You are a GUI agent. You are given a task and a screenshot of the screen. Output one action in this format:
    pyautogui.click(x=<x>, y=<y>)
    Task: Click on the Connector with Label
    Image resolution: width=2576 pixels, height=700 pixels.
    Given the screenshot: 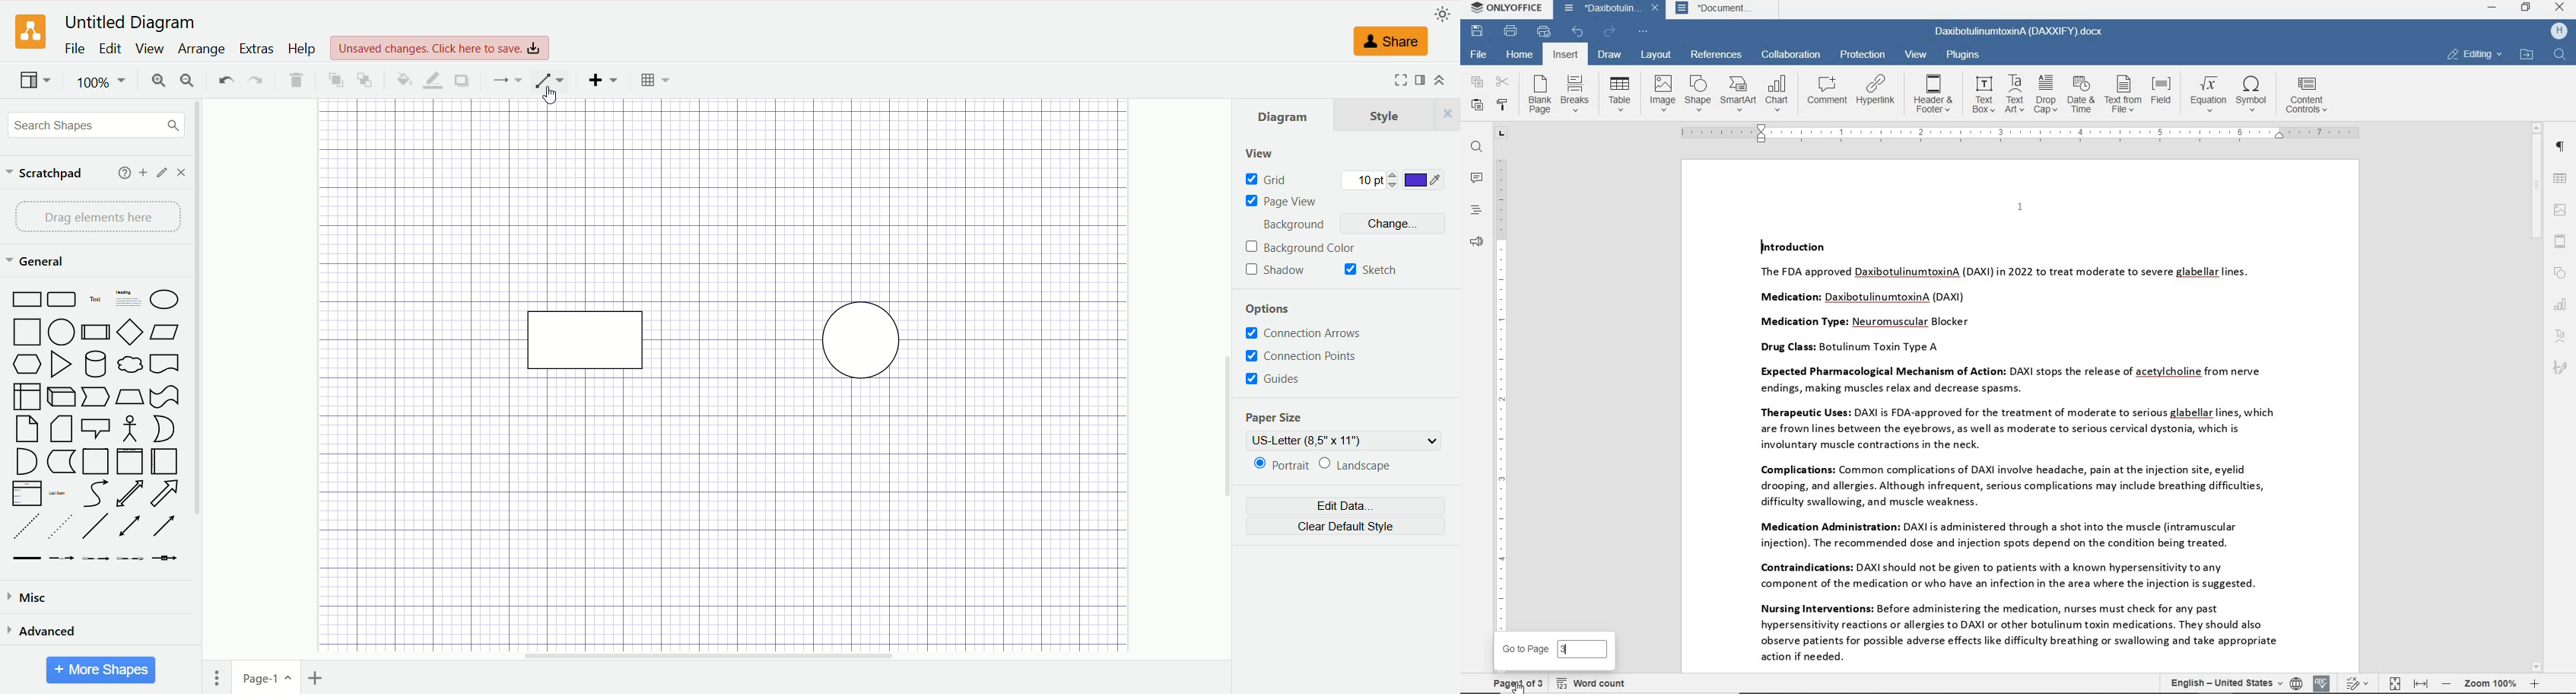 What is the action you would take?
    pyautogui.click(x=62, y=562)
    